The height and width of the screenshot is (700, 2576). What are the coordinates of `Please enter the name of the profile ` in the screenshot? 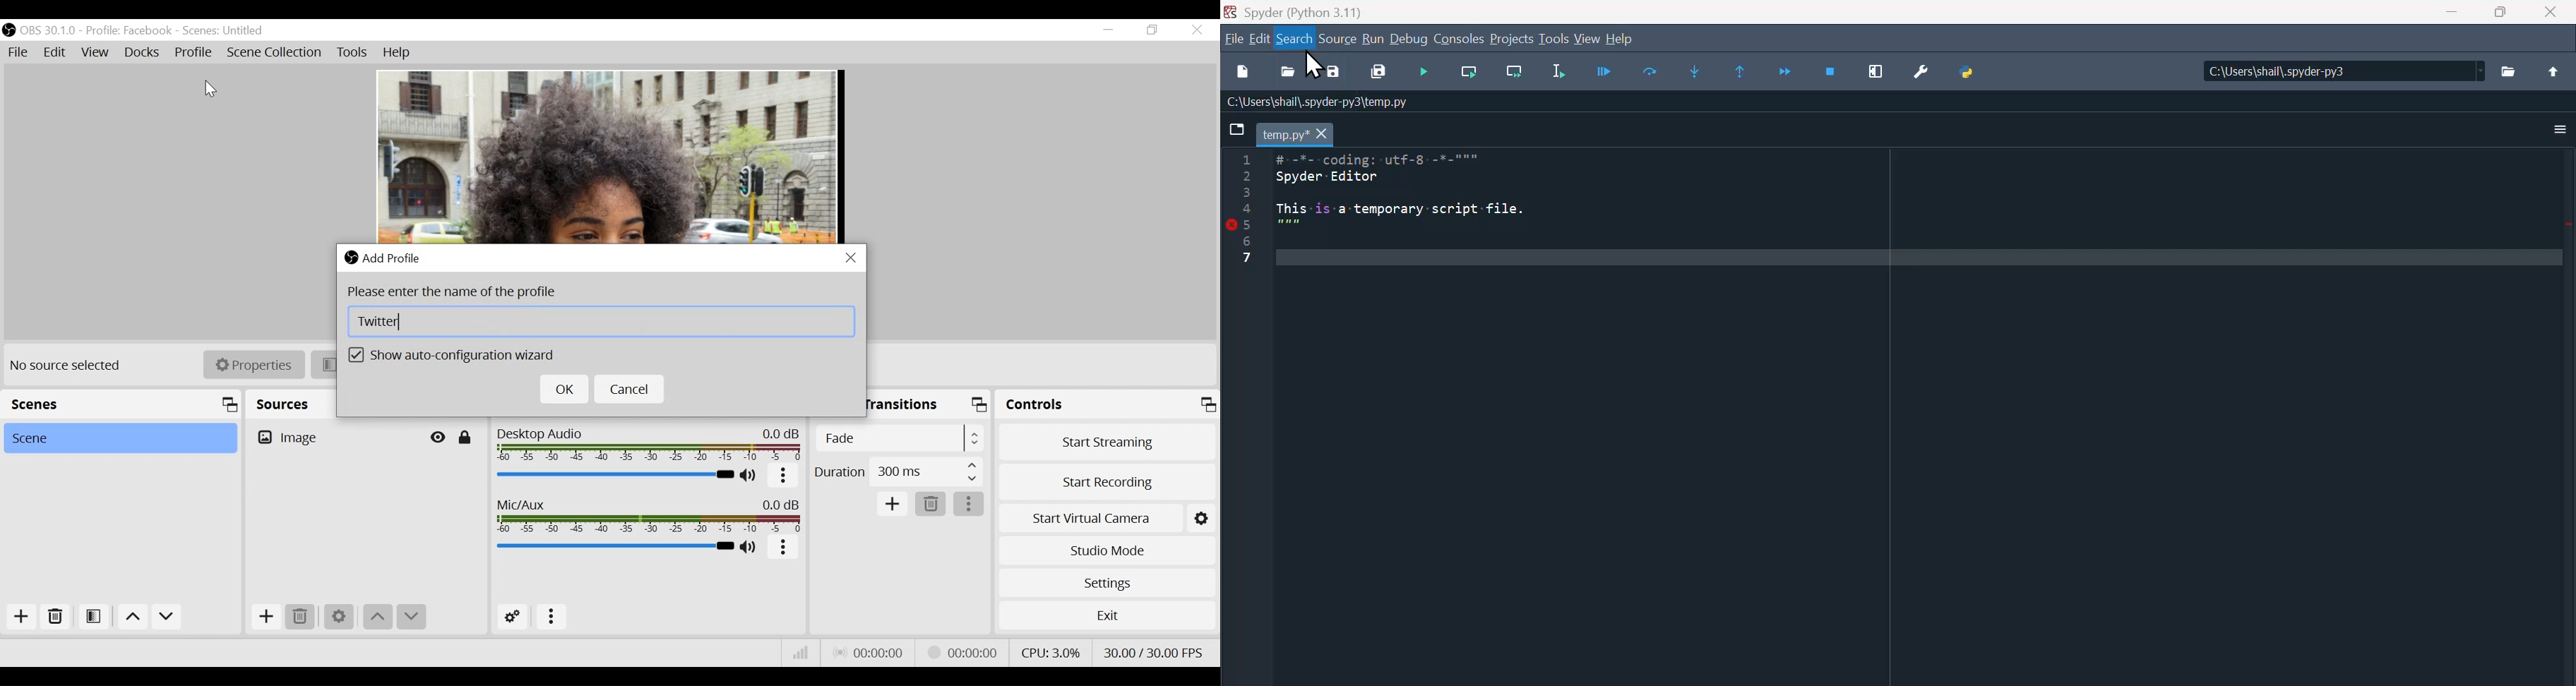 It's located at (459, 293).